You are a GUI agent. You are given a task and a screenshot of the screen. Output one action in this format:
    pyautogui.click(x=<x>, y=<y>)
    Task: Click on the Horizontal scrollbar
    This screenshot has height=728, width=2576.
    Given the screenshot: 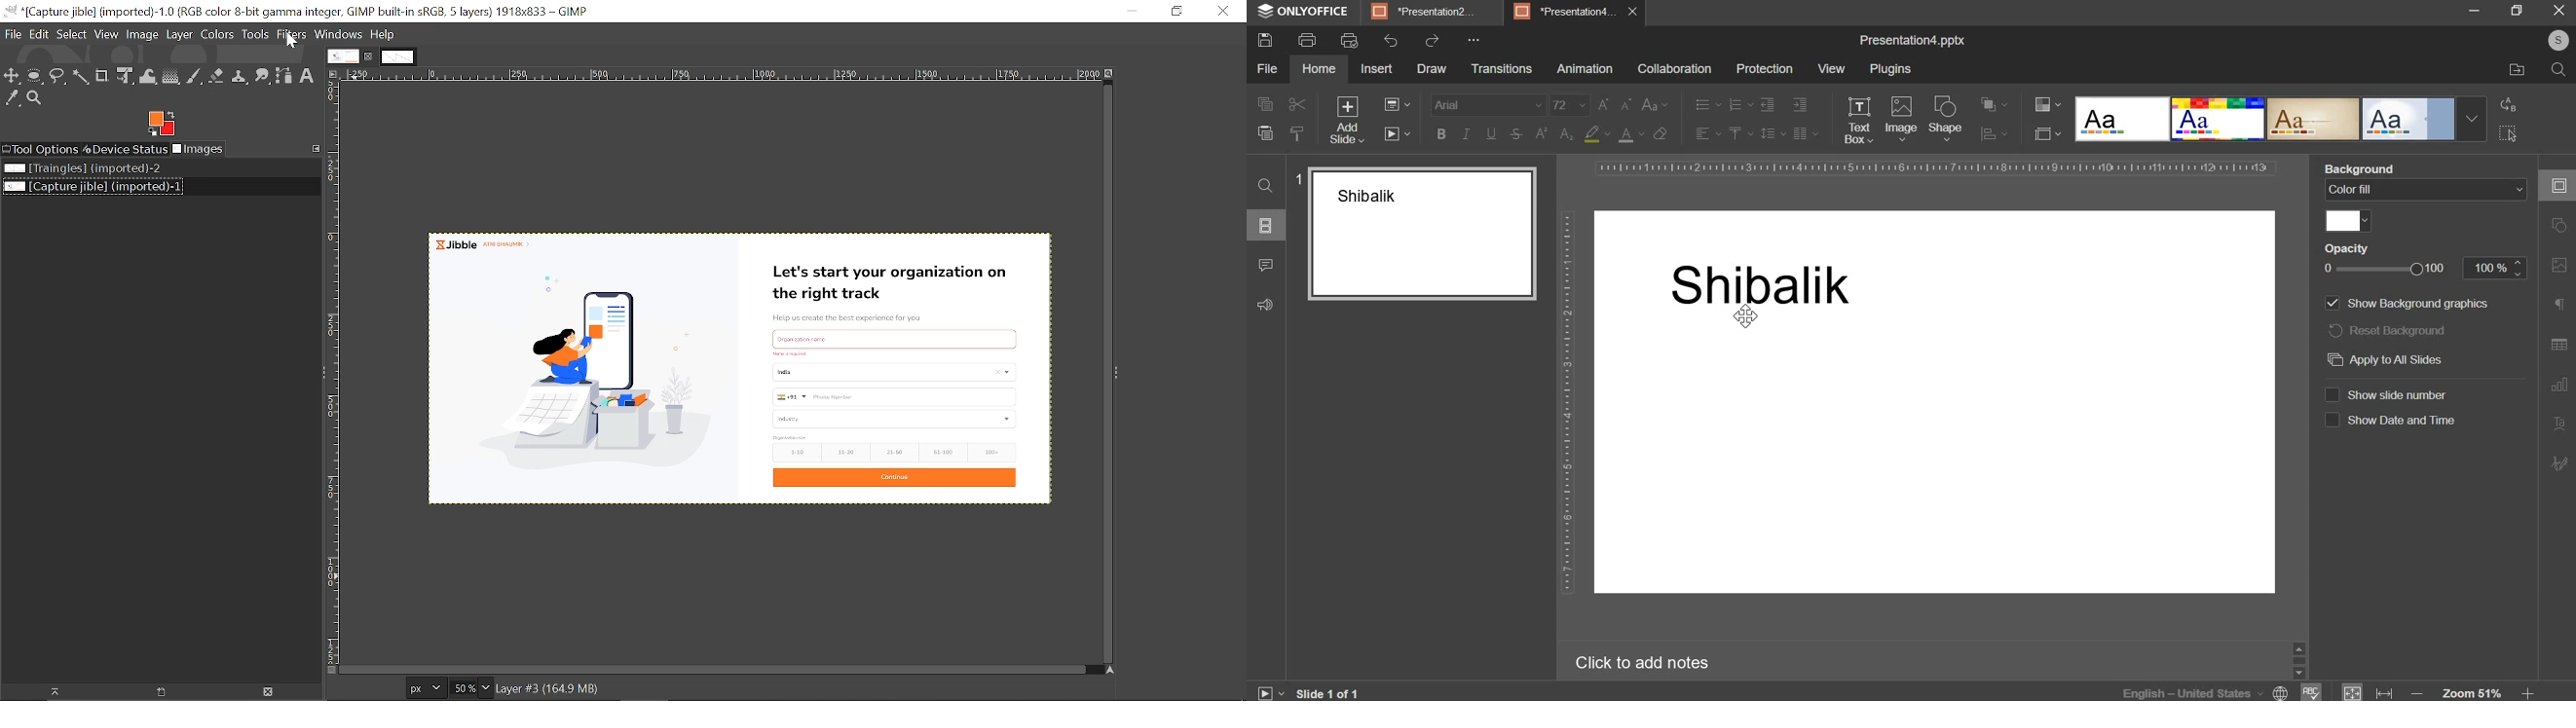 What is the action you would take?
    pyautogui.click(x=717, y=671)
    